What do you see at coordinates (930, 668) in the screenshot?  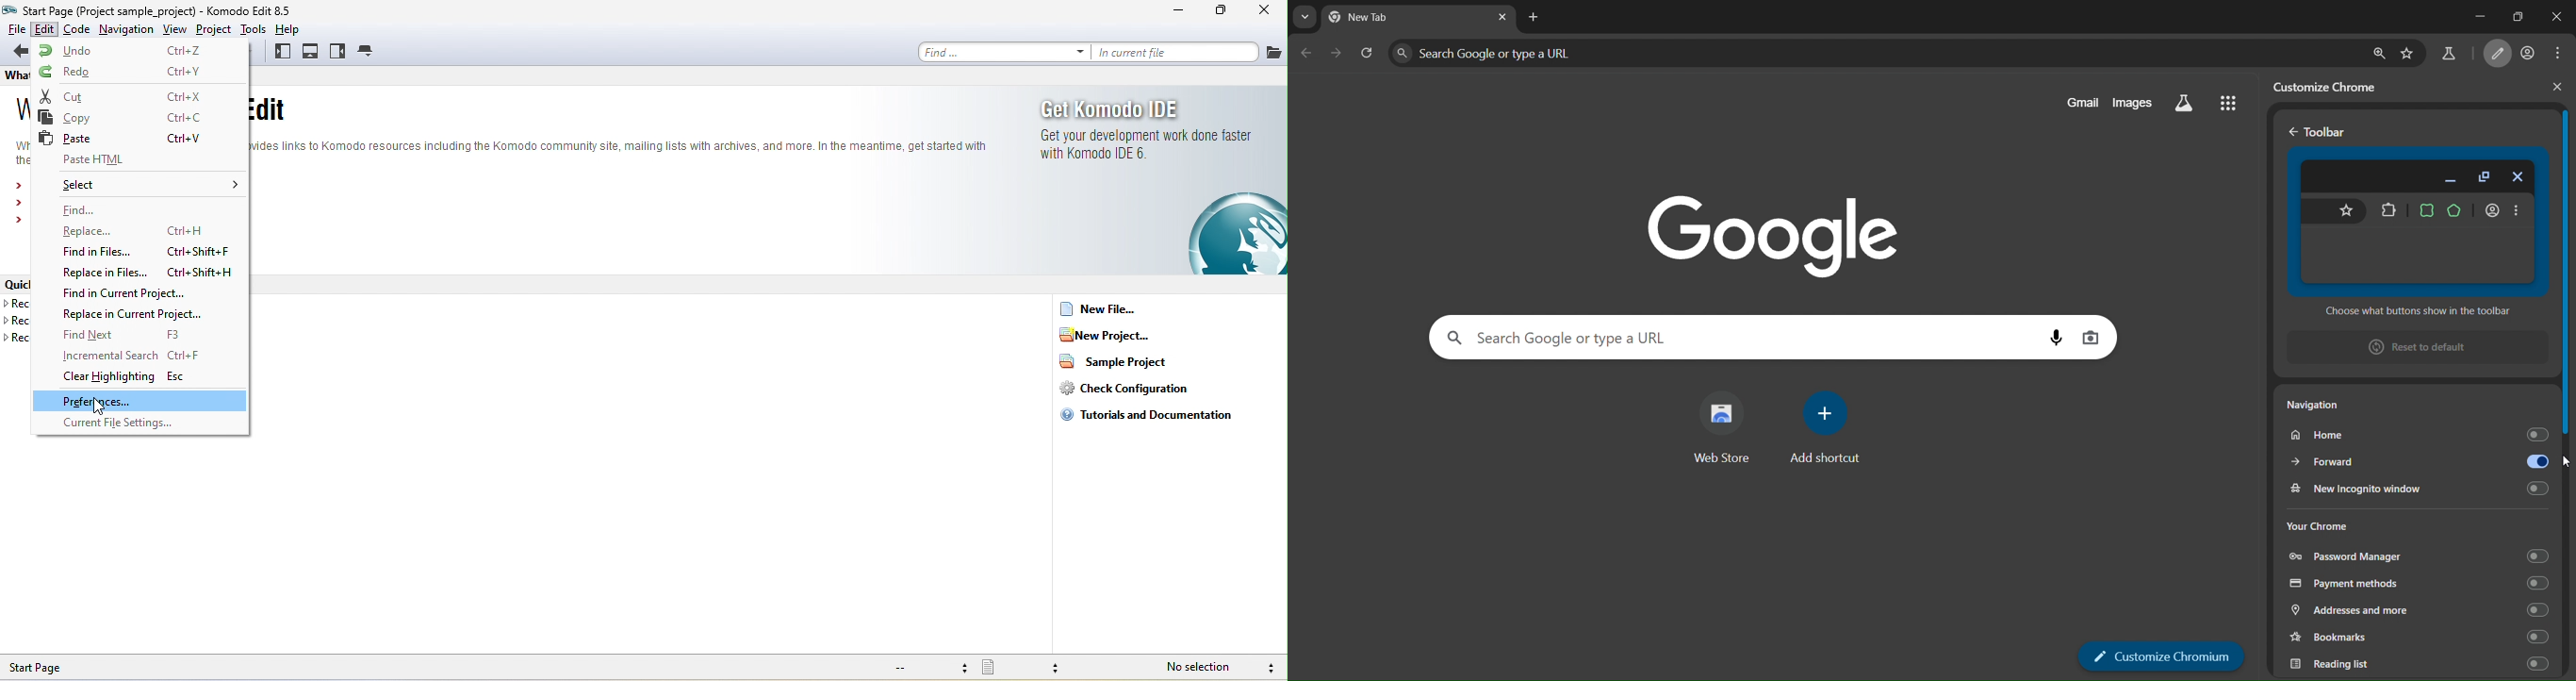 I see `file encoding` at bounding box center [930, 668].